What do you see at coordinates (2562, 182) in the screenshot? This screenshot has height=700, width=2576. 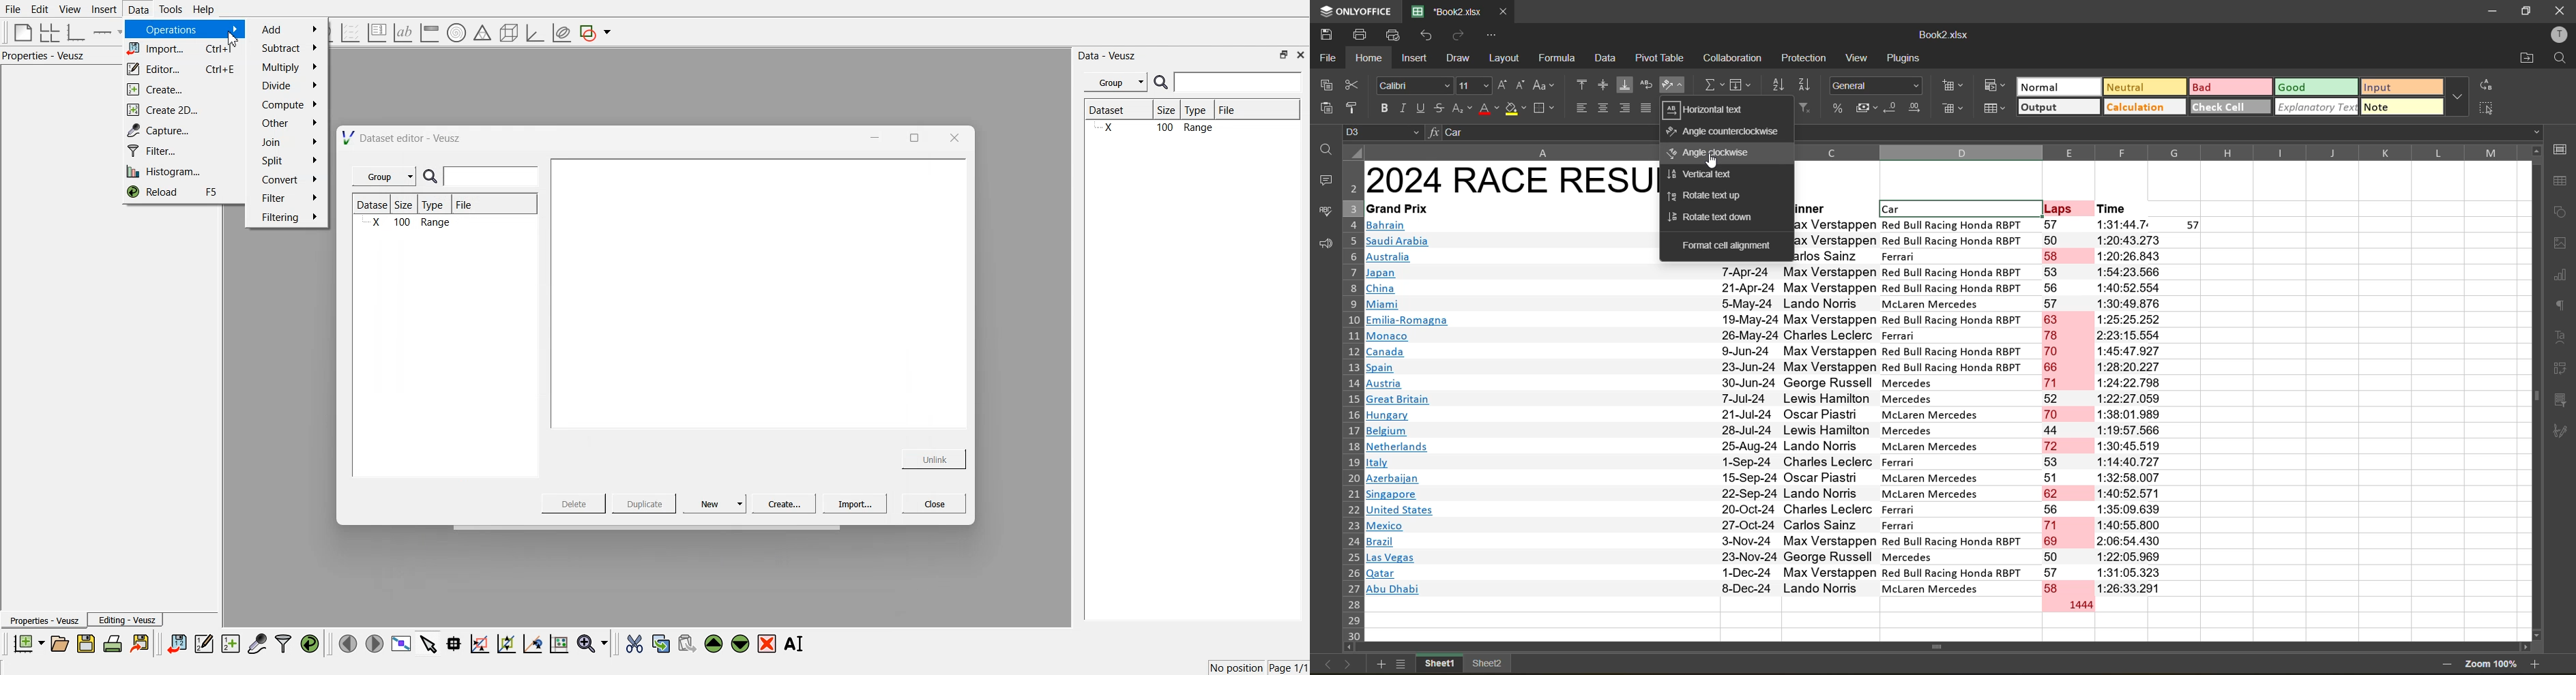 I see `table` at bounding box center [2562, 182].